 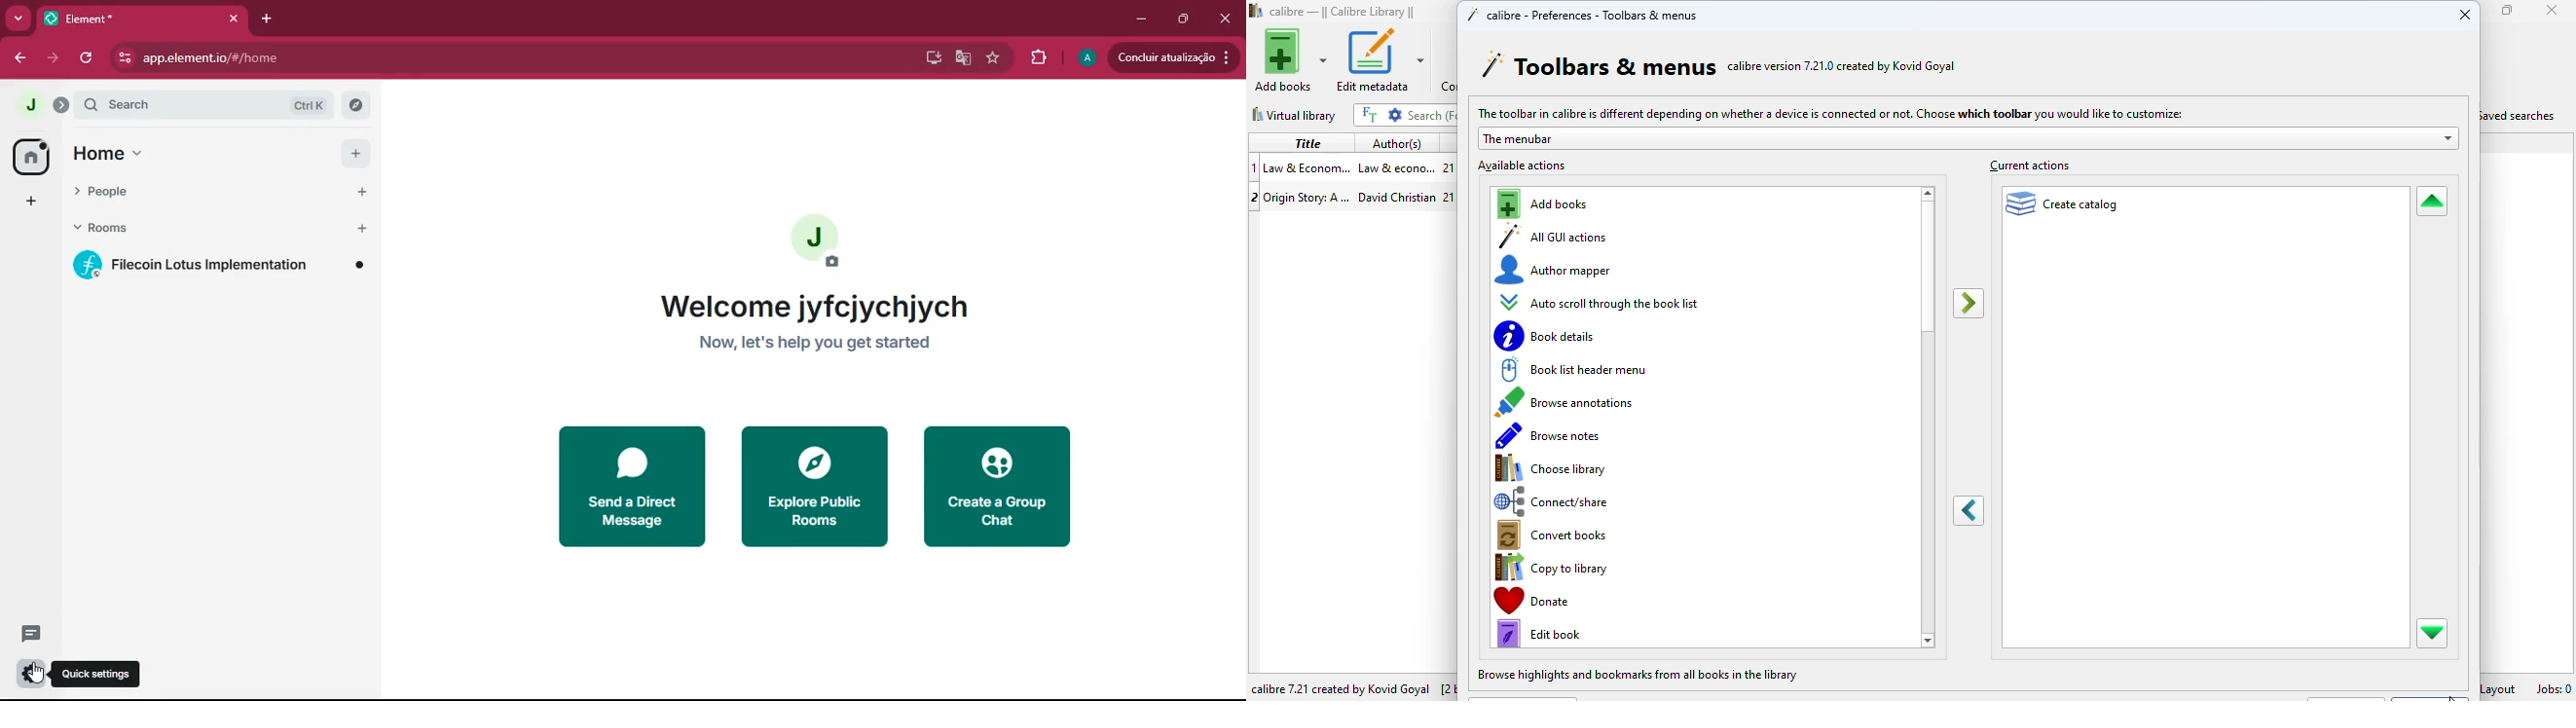 I want to click on google translate, so click(x=960, y=58).